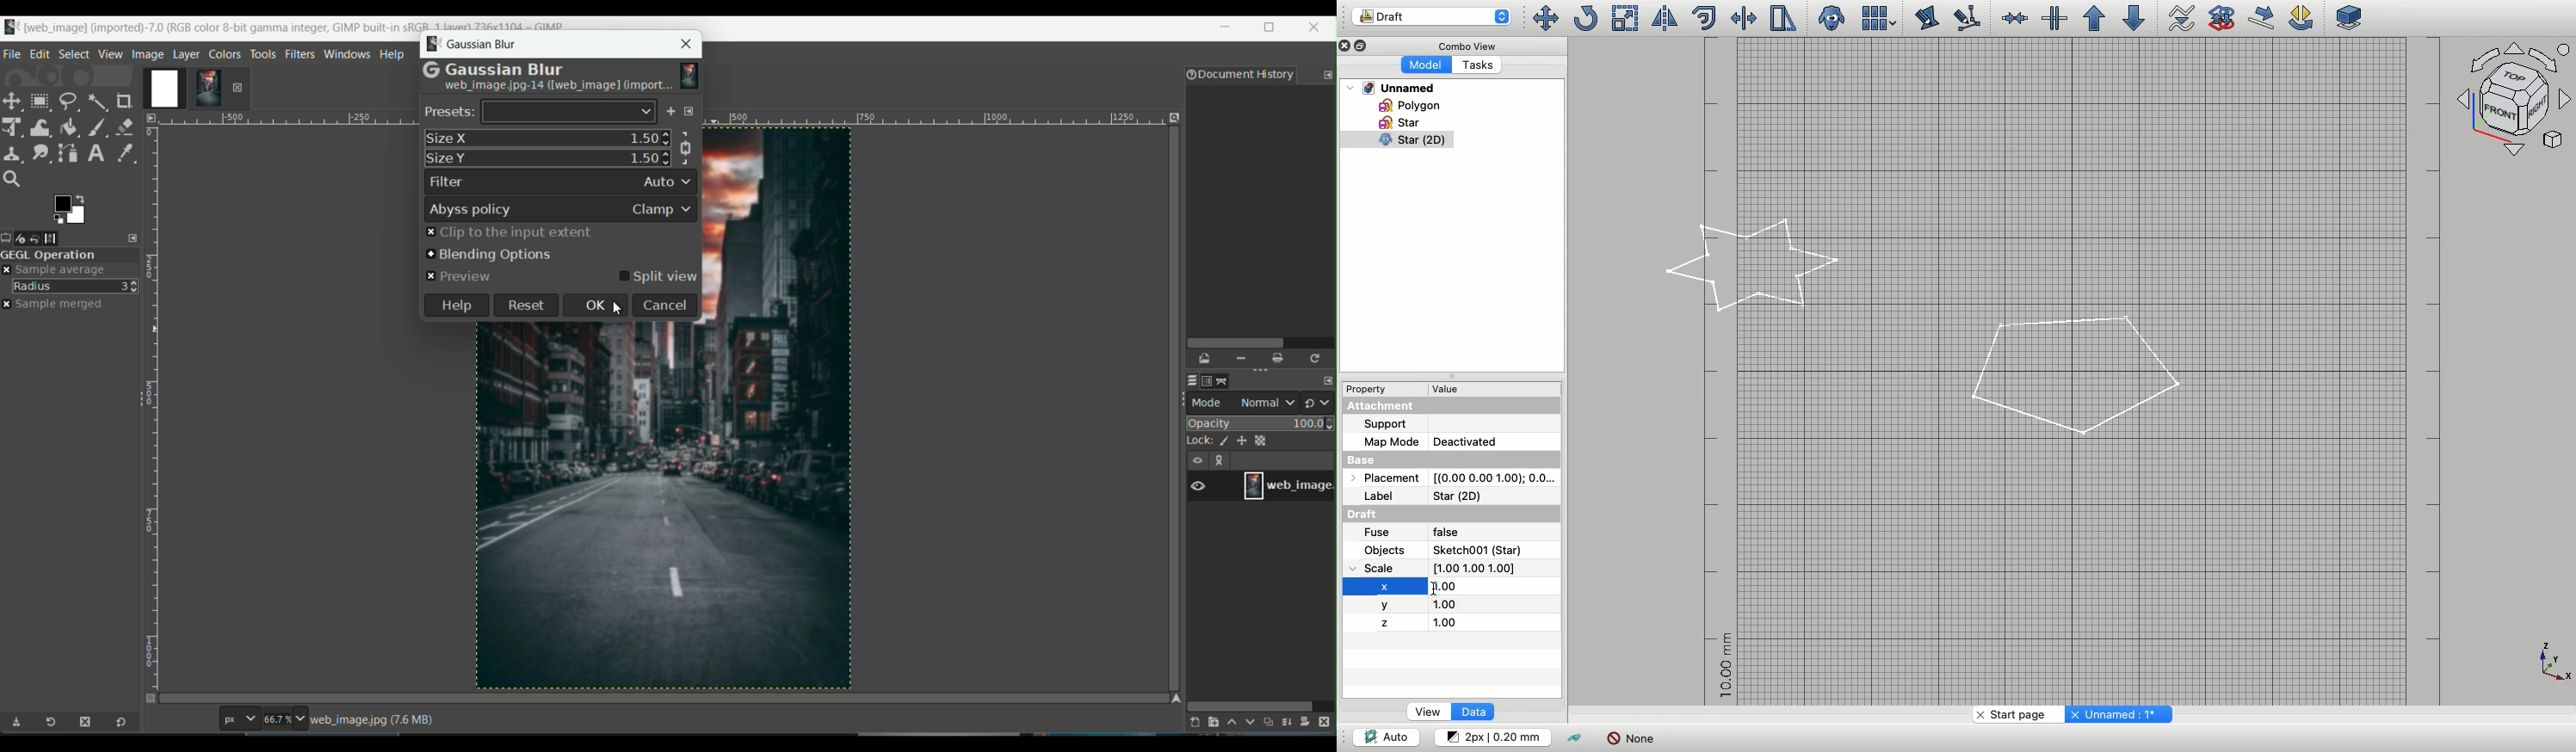  Describe the element at coordinates (148, 54) in the screenshot. I see `image tab` at that location.